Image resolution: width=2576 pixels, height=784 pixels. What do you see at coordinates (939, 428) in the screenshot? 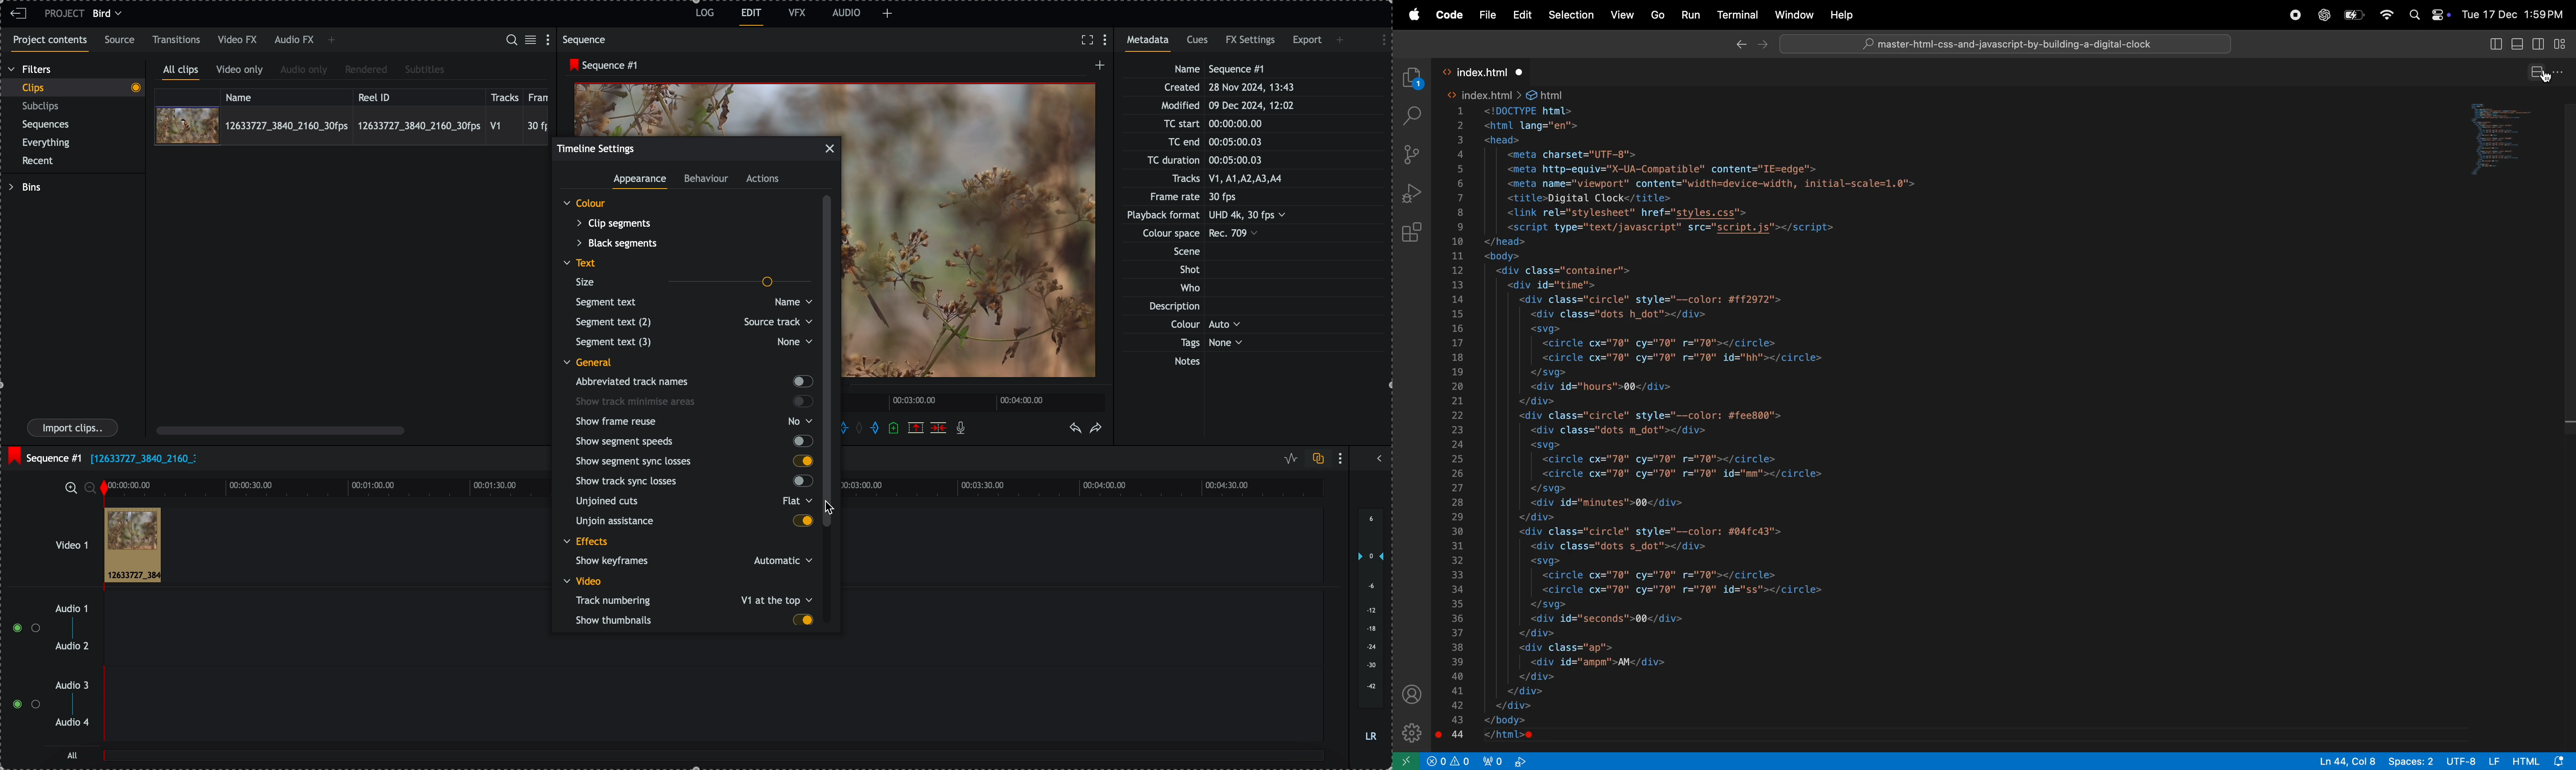
I see `delete/cut` at bounding box center [939, 428].